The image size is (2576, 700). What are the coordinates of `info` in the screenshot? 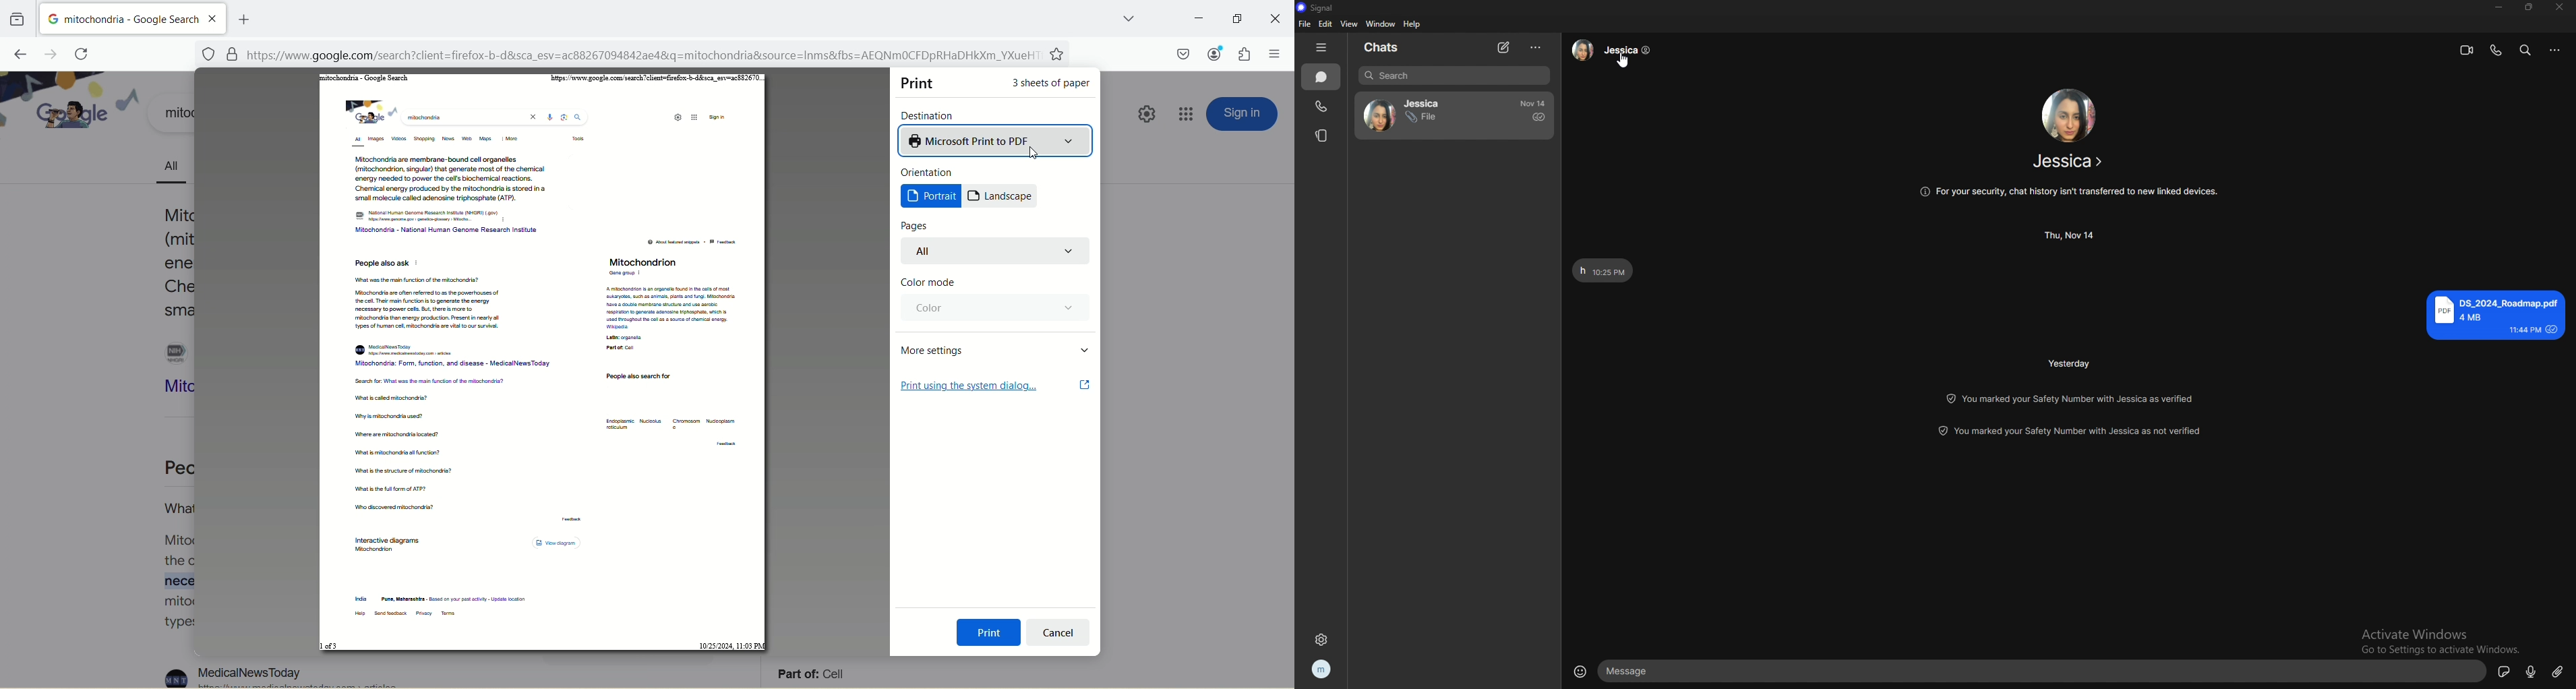 It's located at (1614, 50).